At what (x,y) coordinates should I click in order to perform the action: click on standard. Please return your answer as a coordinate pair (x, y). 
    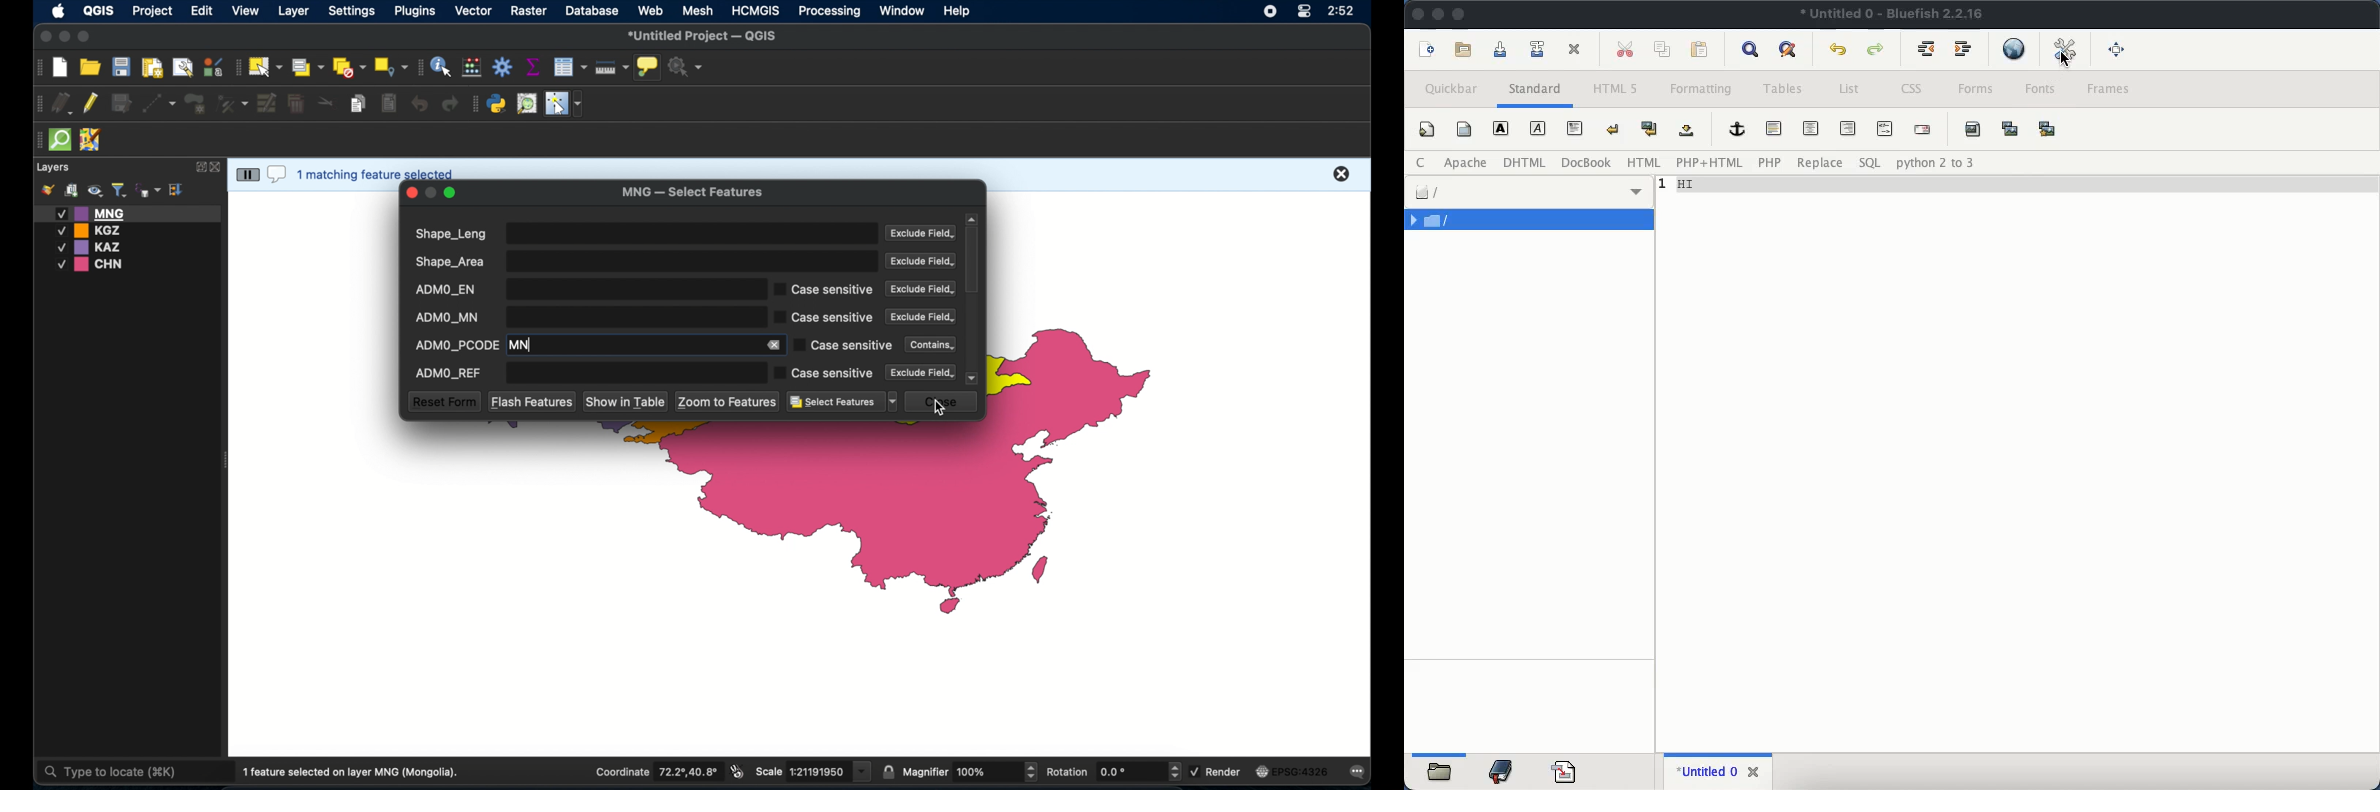
    Looking at the image, I should click on (1538, 90).